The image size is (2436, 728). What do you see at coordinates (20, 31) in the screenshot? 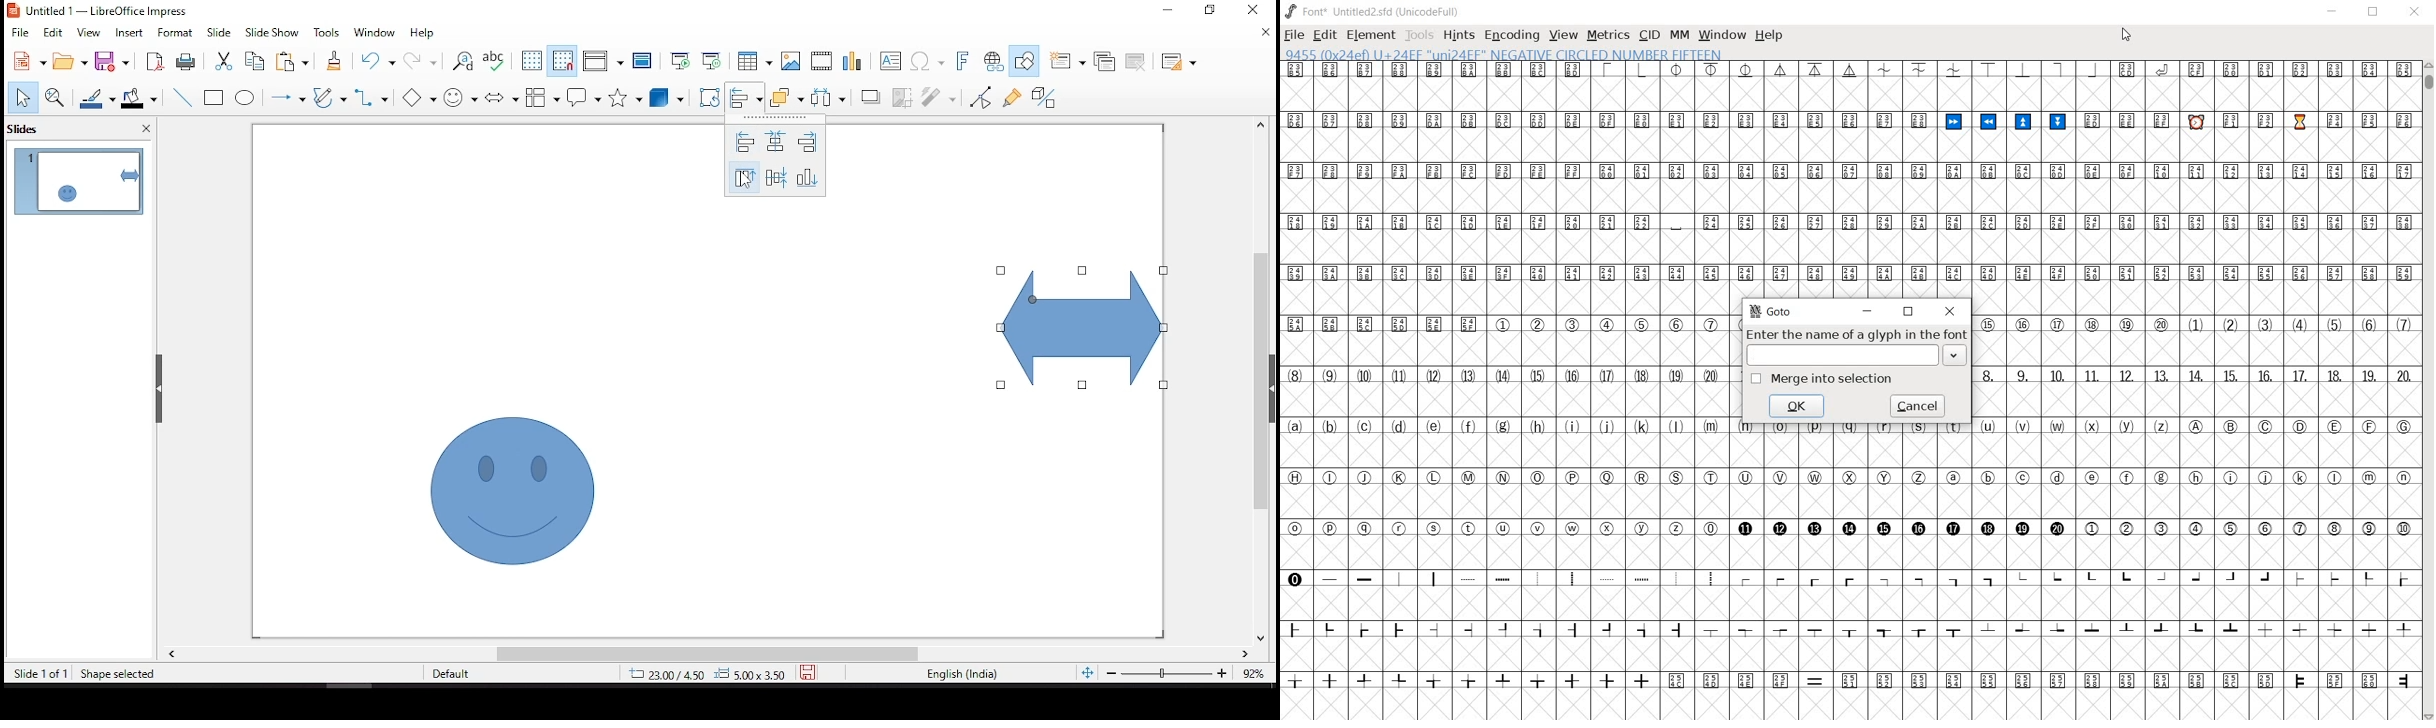
I see `file` at bounding box center [20, 31].